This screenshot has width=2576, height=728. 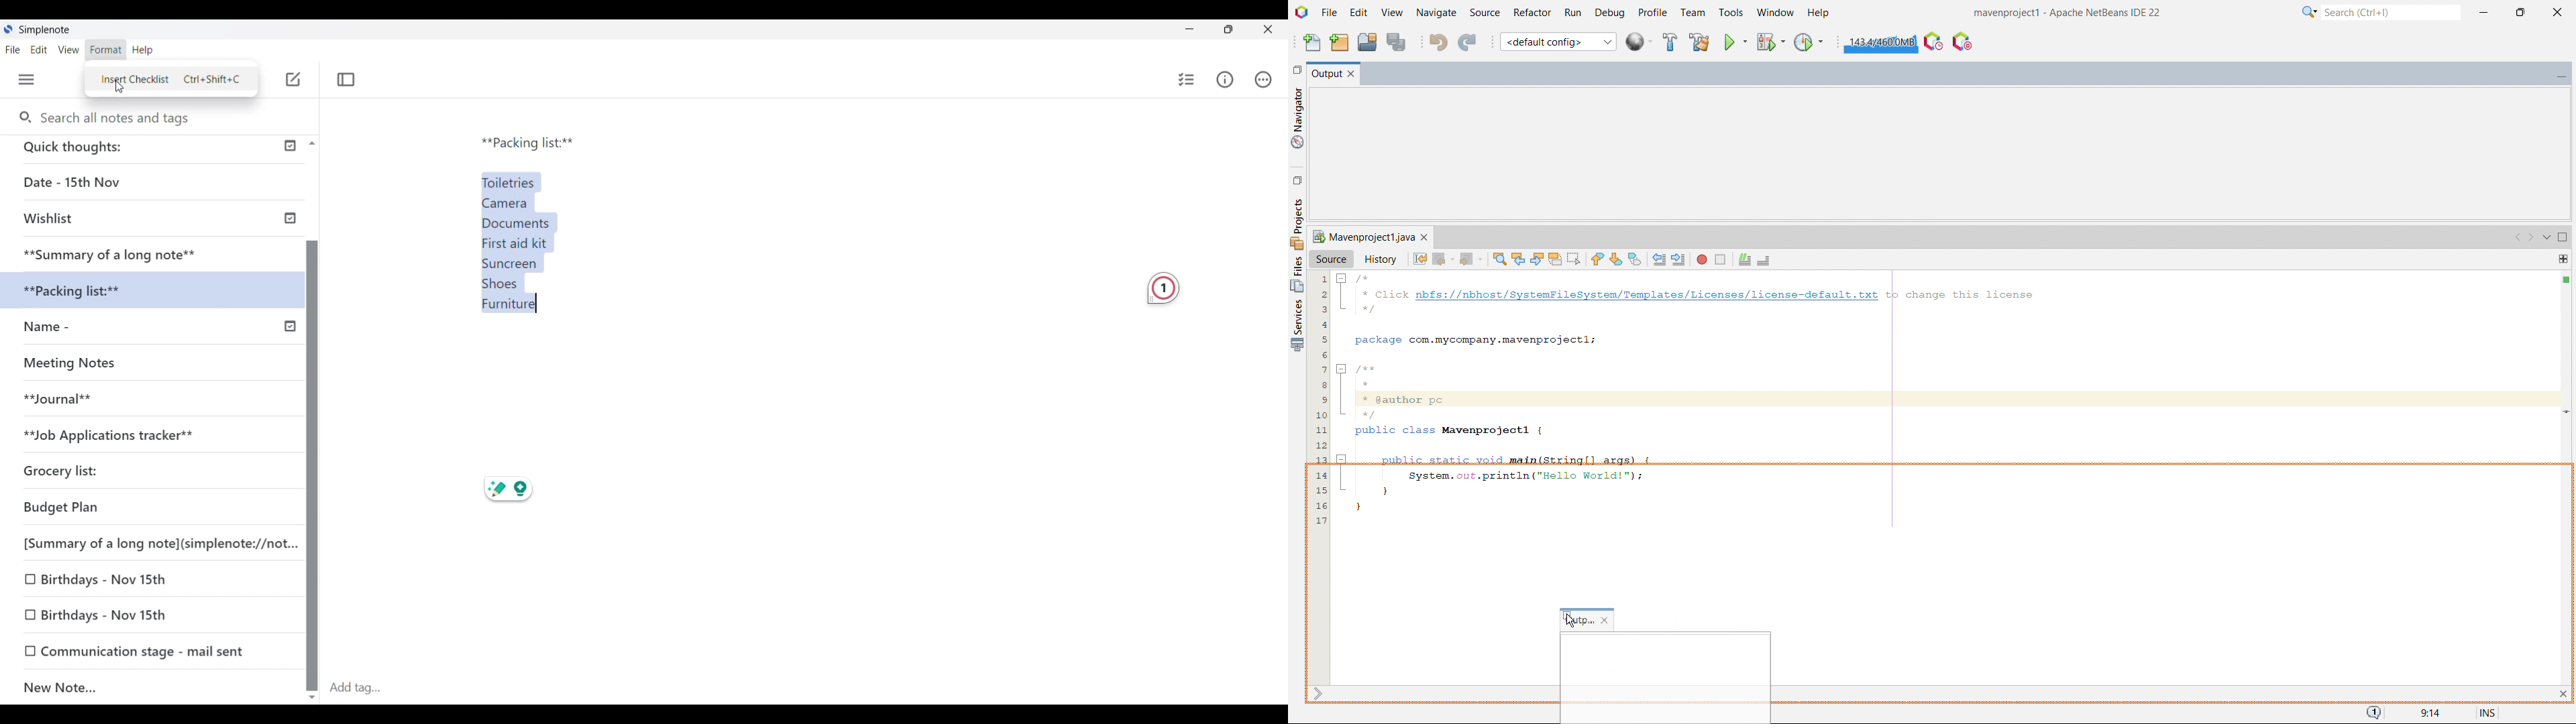 I want to click on Sharp, so click(x=494, y=491).